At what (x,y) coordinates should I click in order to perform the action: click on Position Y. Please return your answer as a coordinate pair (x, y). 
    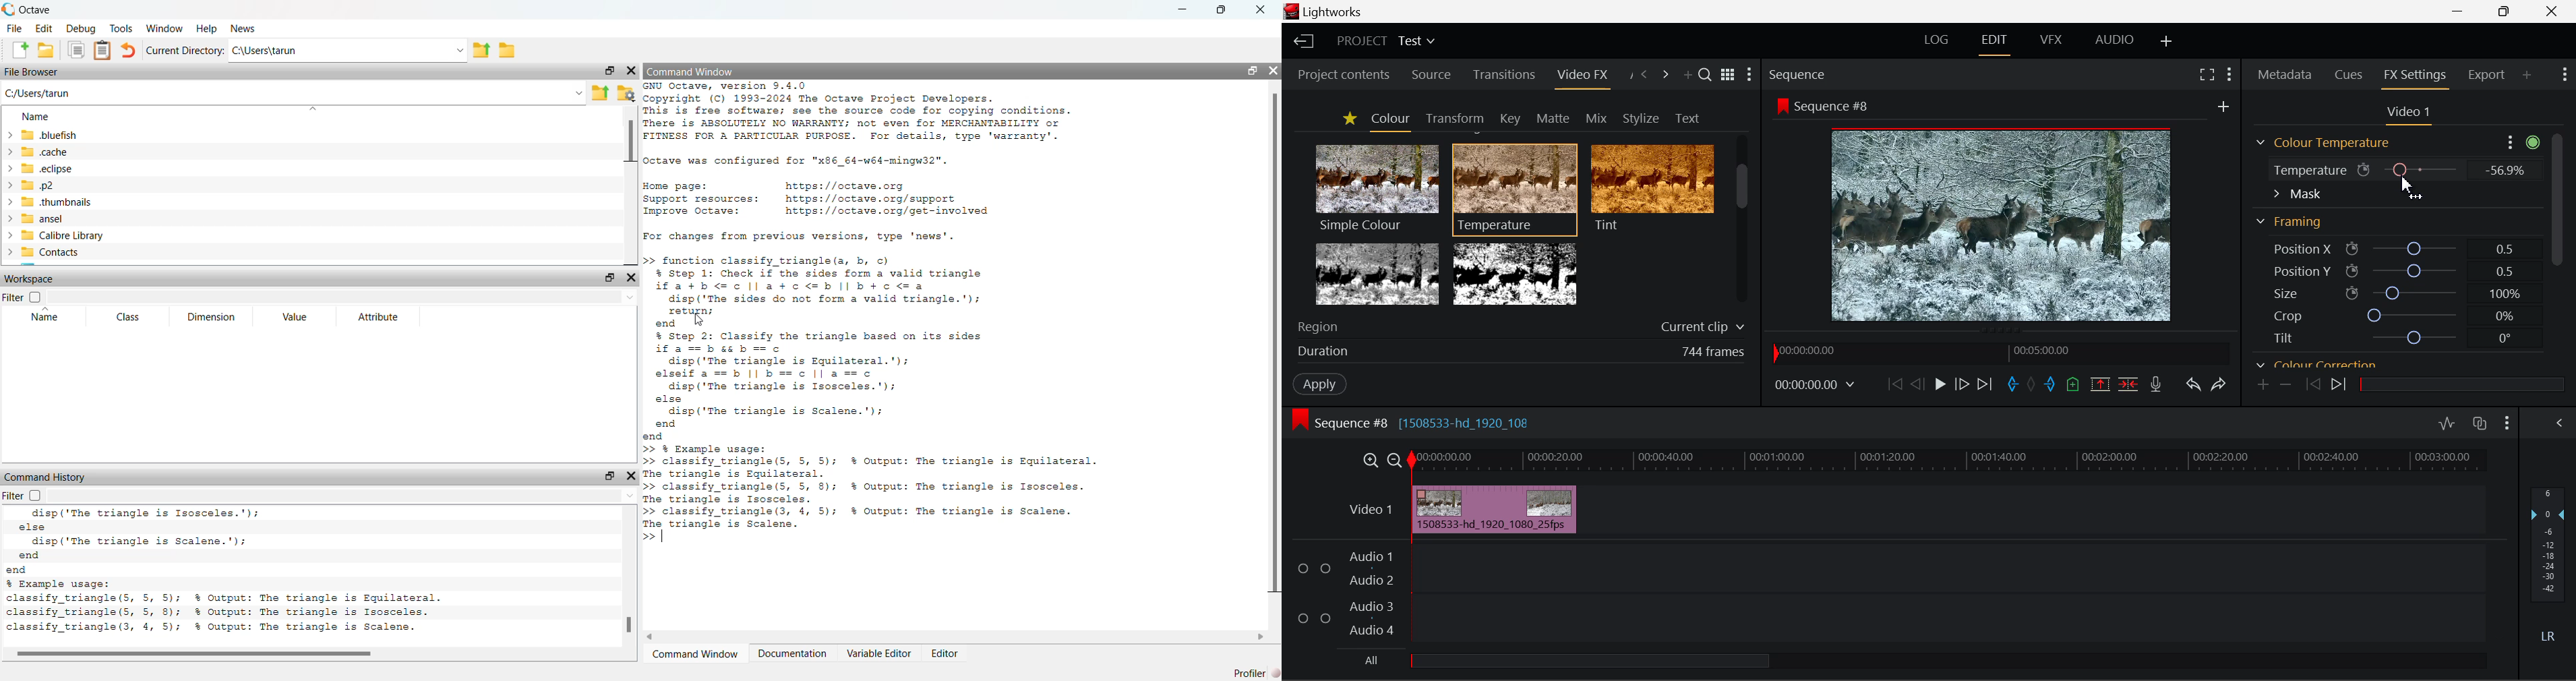
    Looking at the image, I should click on (2294, 271).